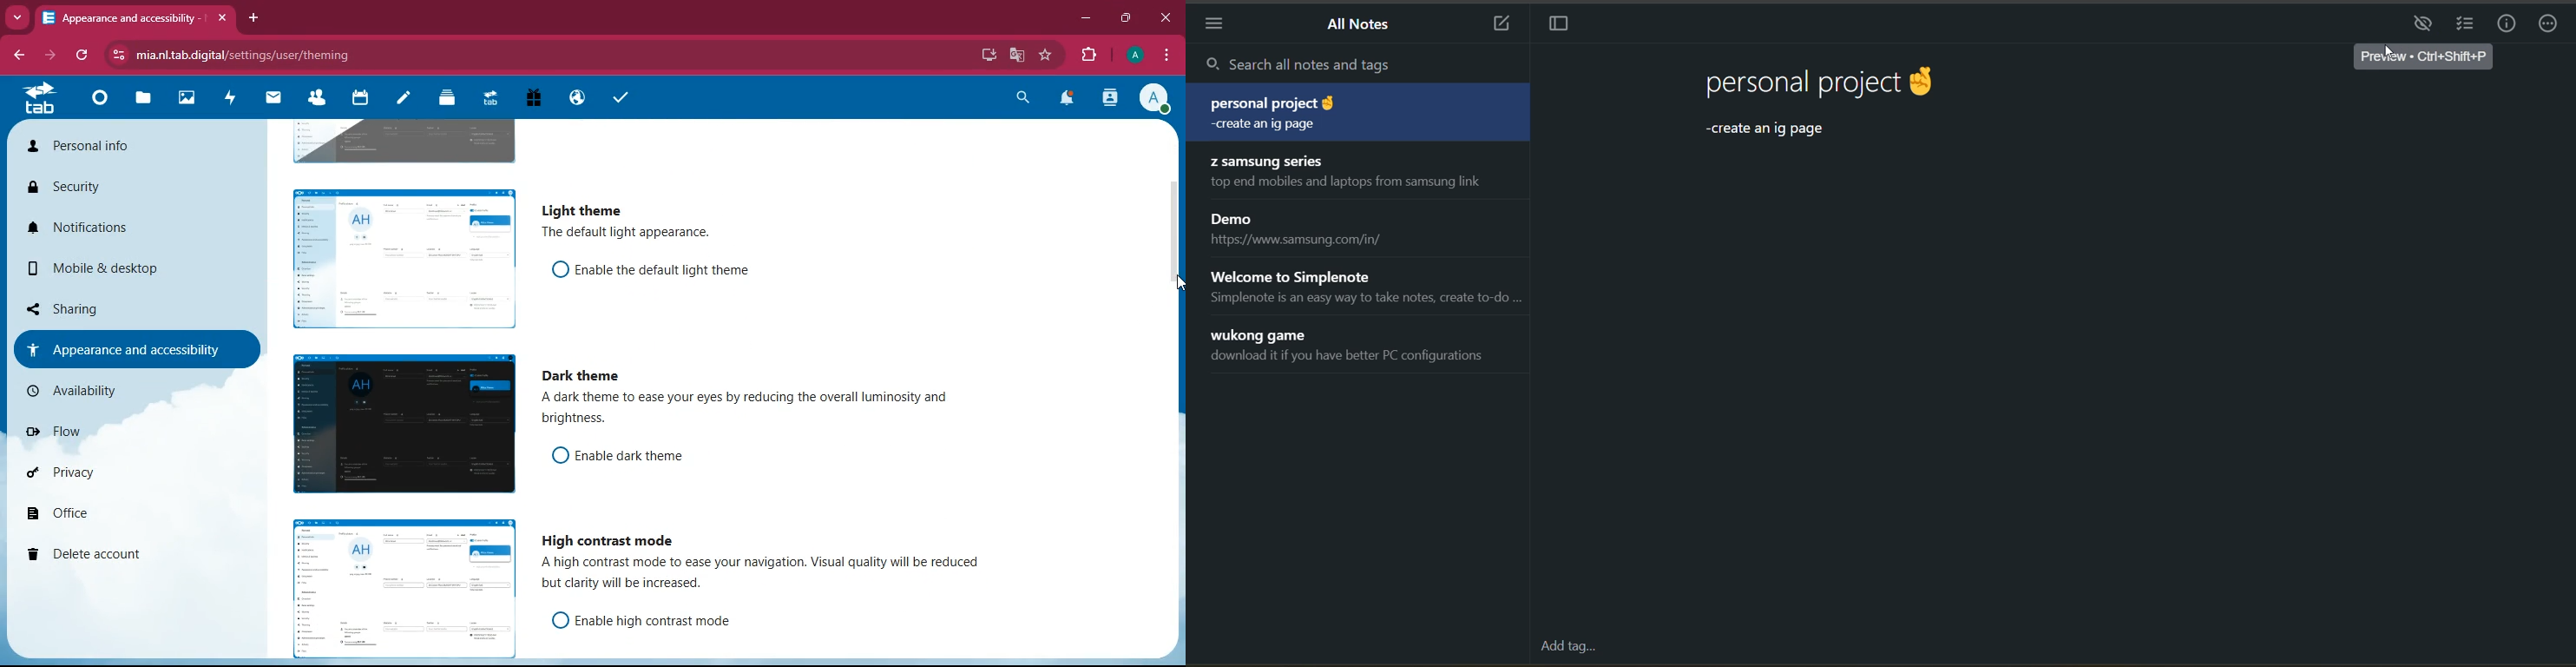 This screenshot has height=672, width=2576. What do you see at coordinates (444, 100) in the screenshot?
I see `layers` at bounding box center [444, 100].